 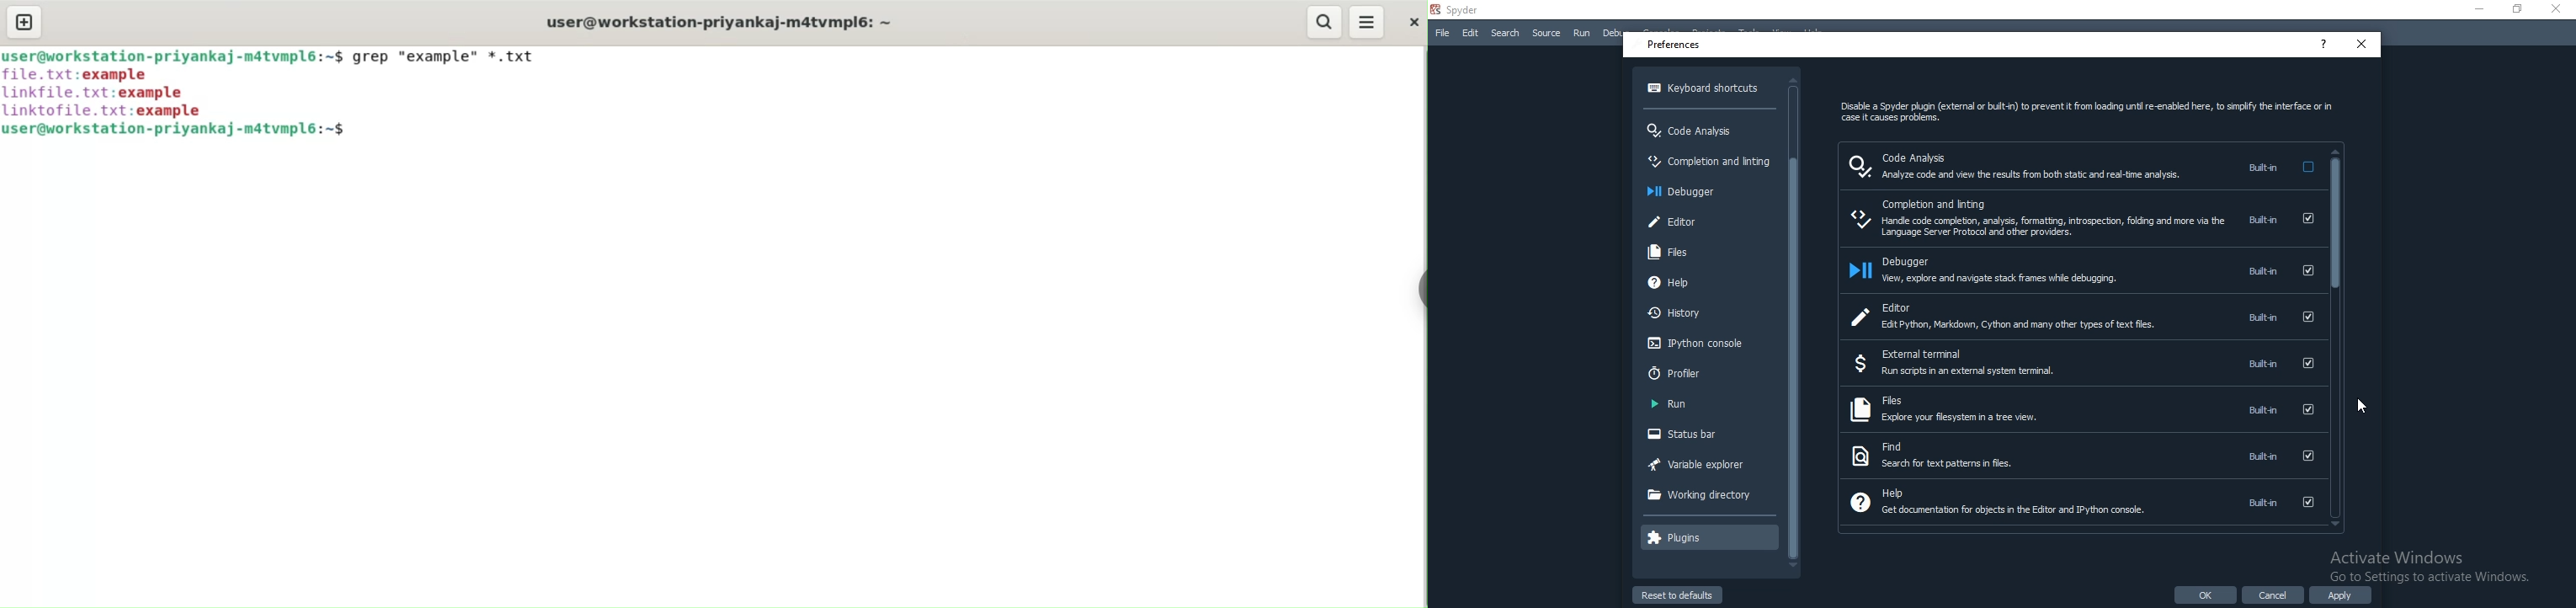 I want to click on Ipython console, so click(x=1703, y=344).